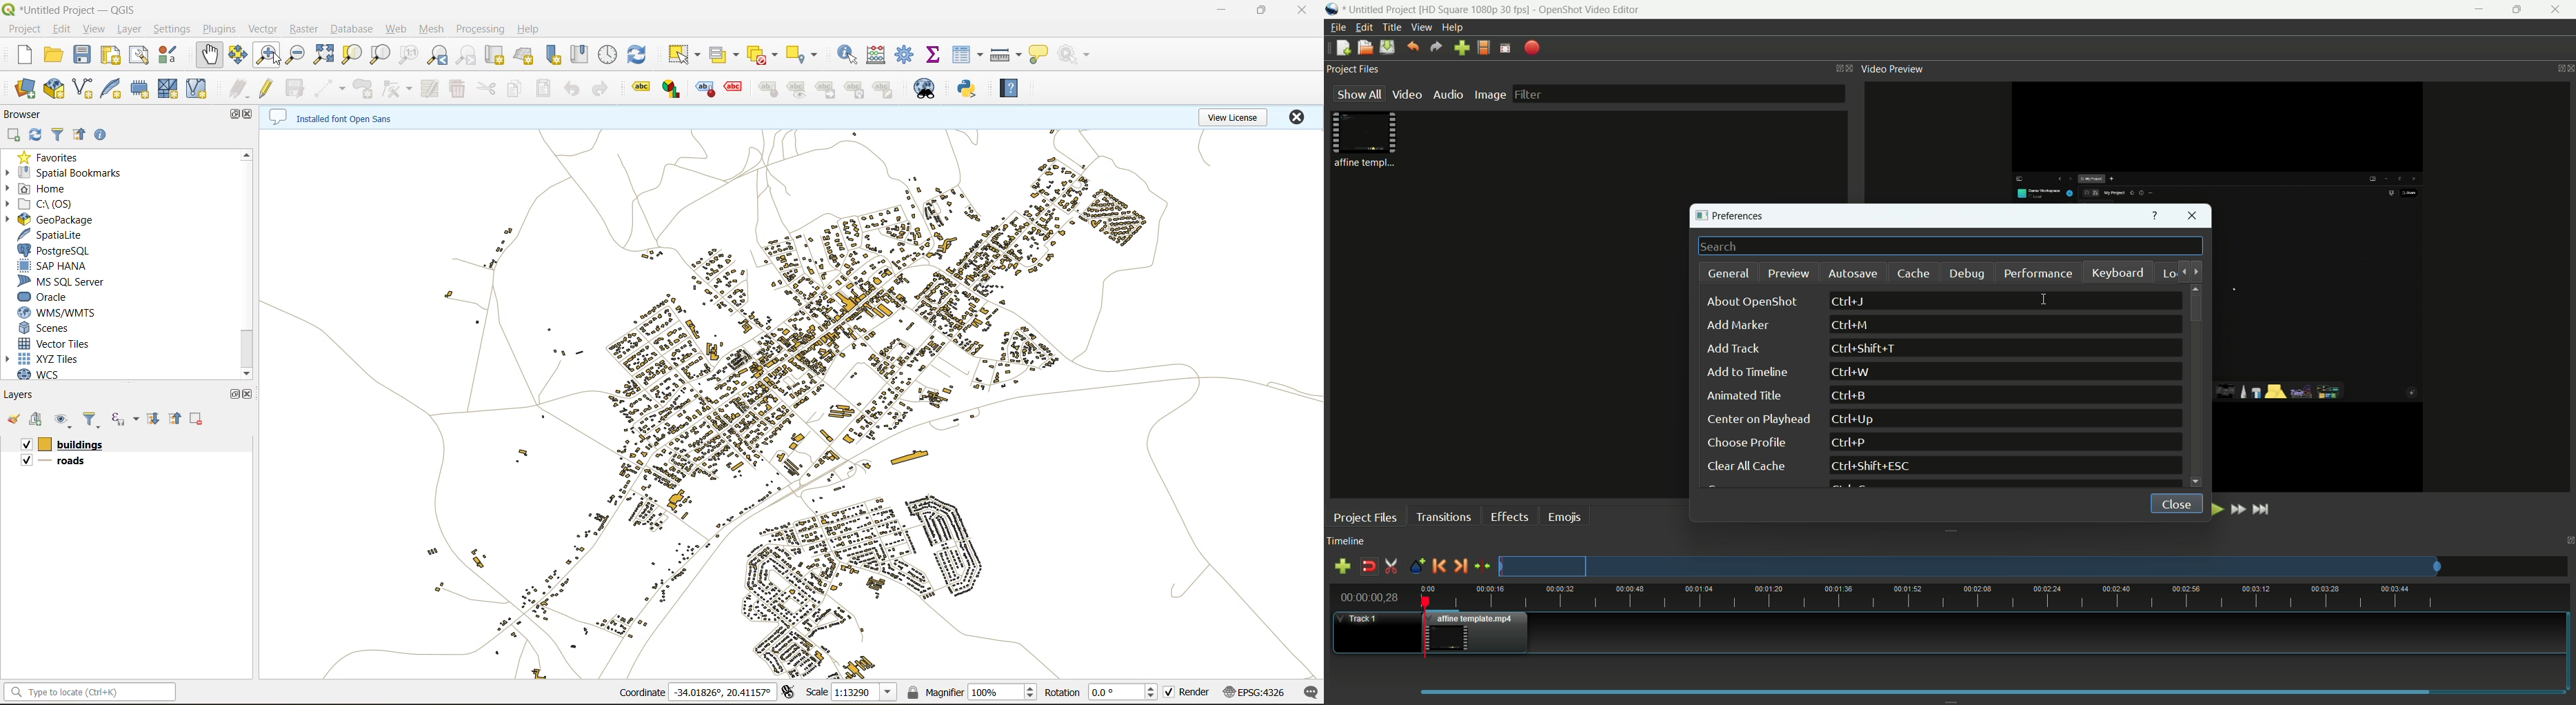  What do you see at coordinates (1732, 349) in the screenshot?
I see `dd track` at bounding box center [1732, 349].